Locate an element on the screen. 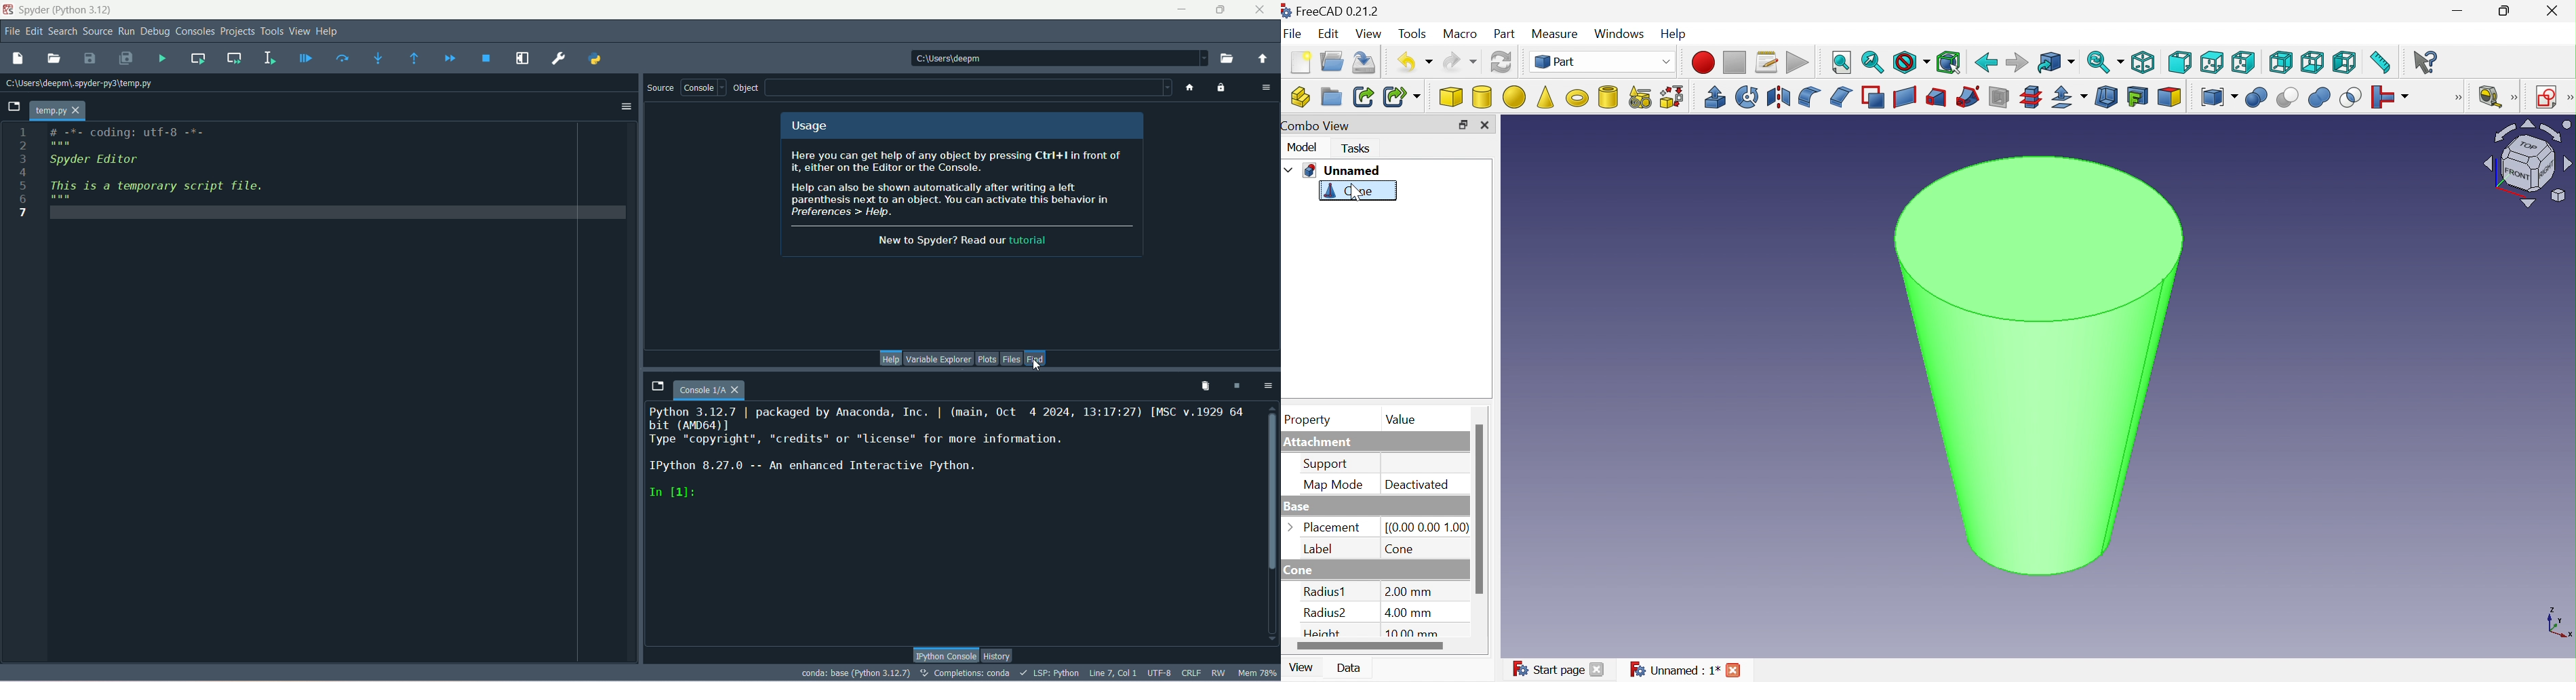  Cut is located at coordinates (2286, 98).